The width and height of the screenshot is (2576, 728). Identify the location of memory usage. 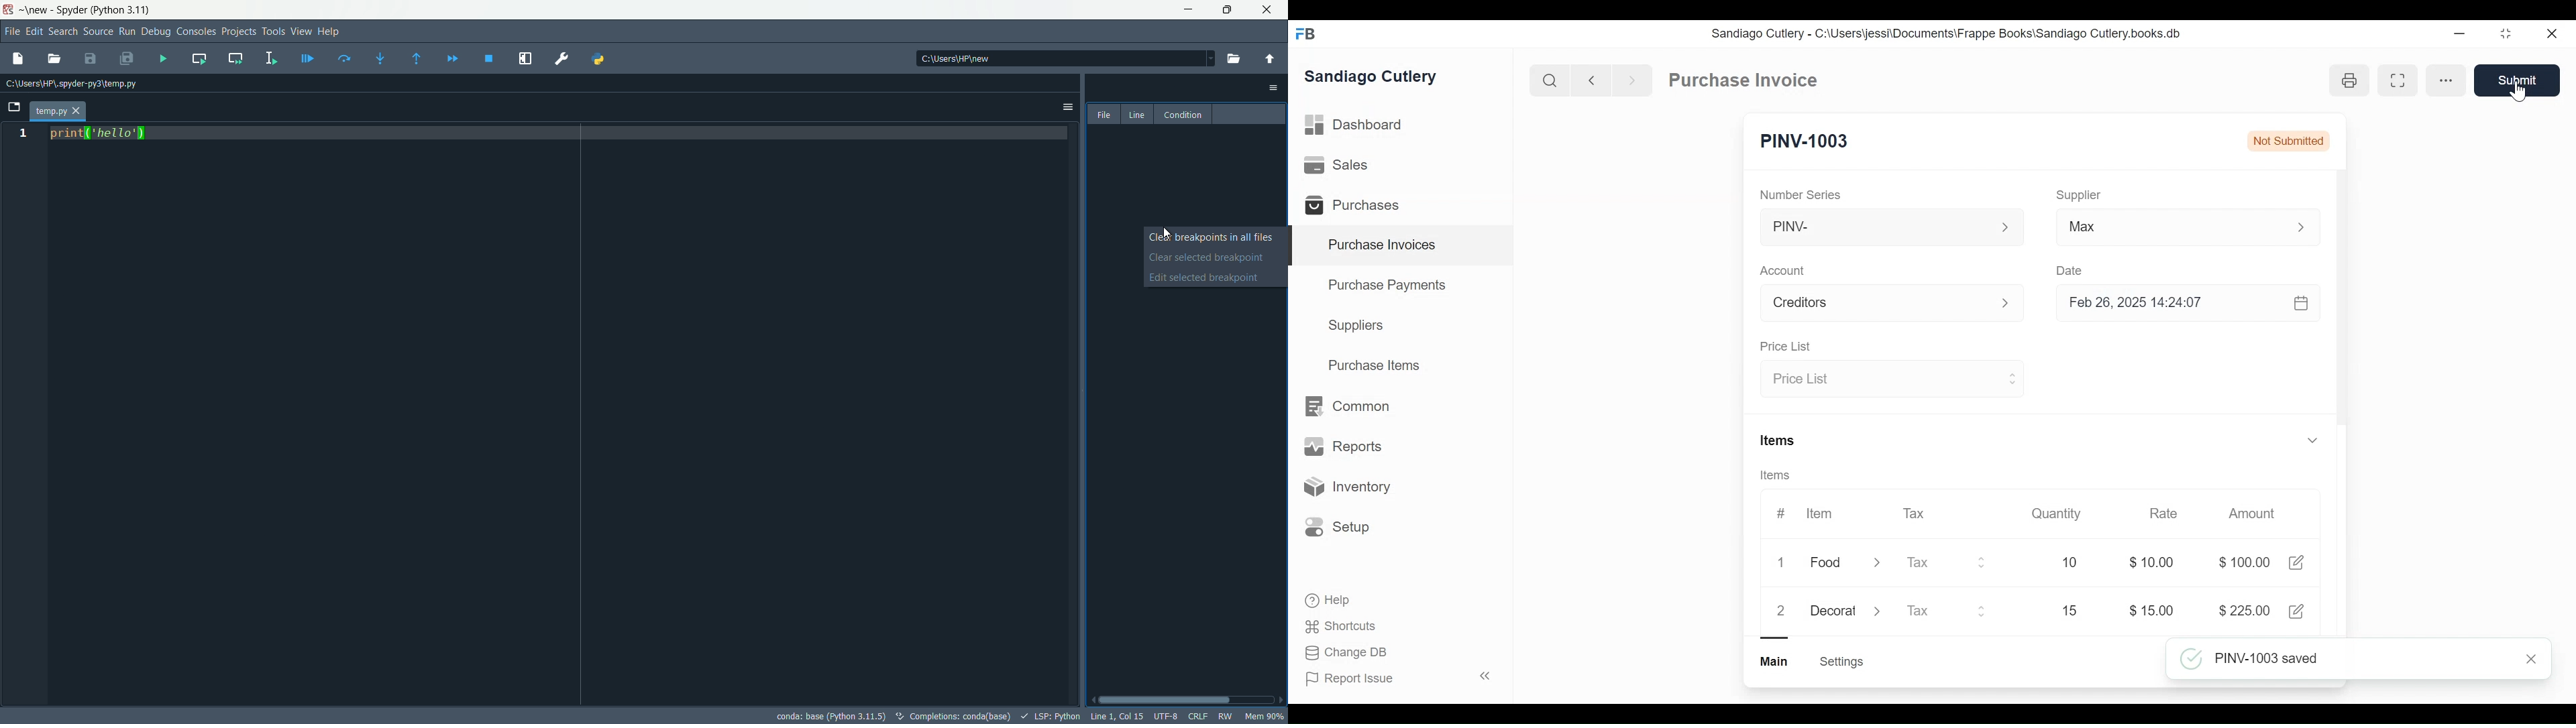
(1265, 716).